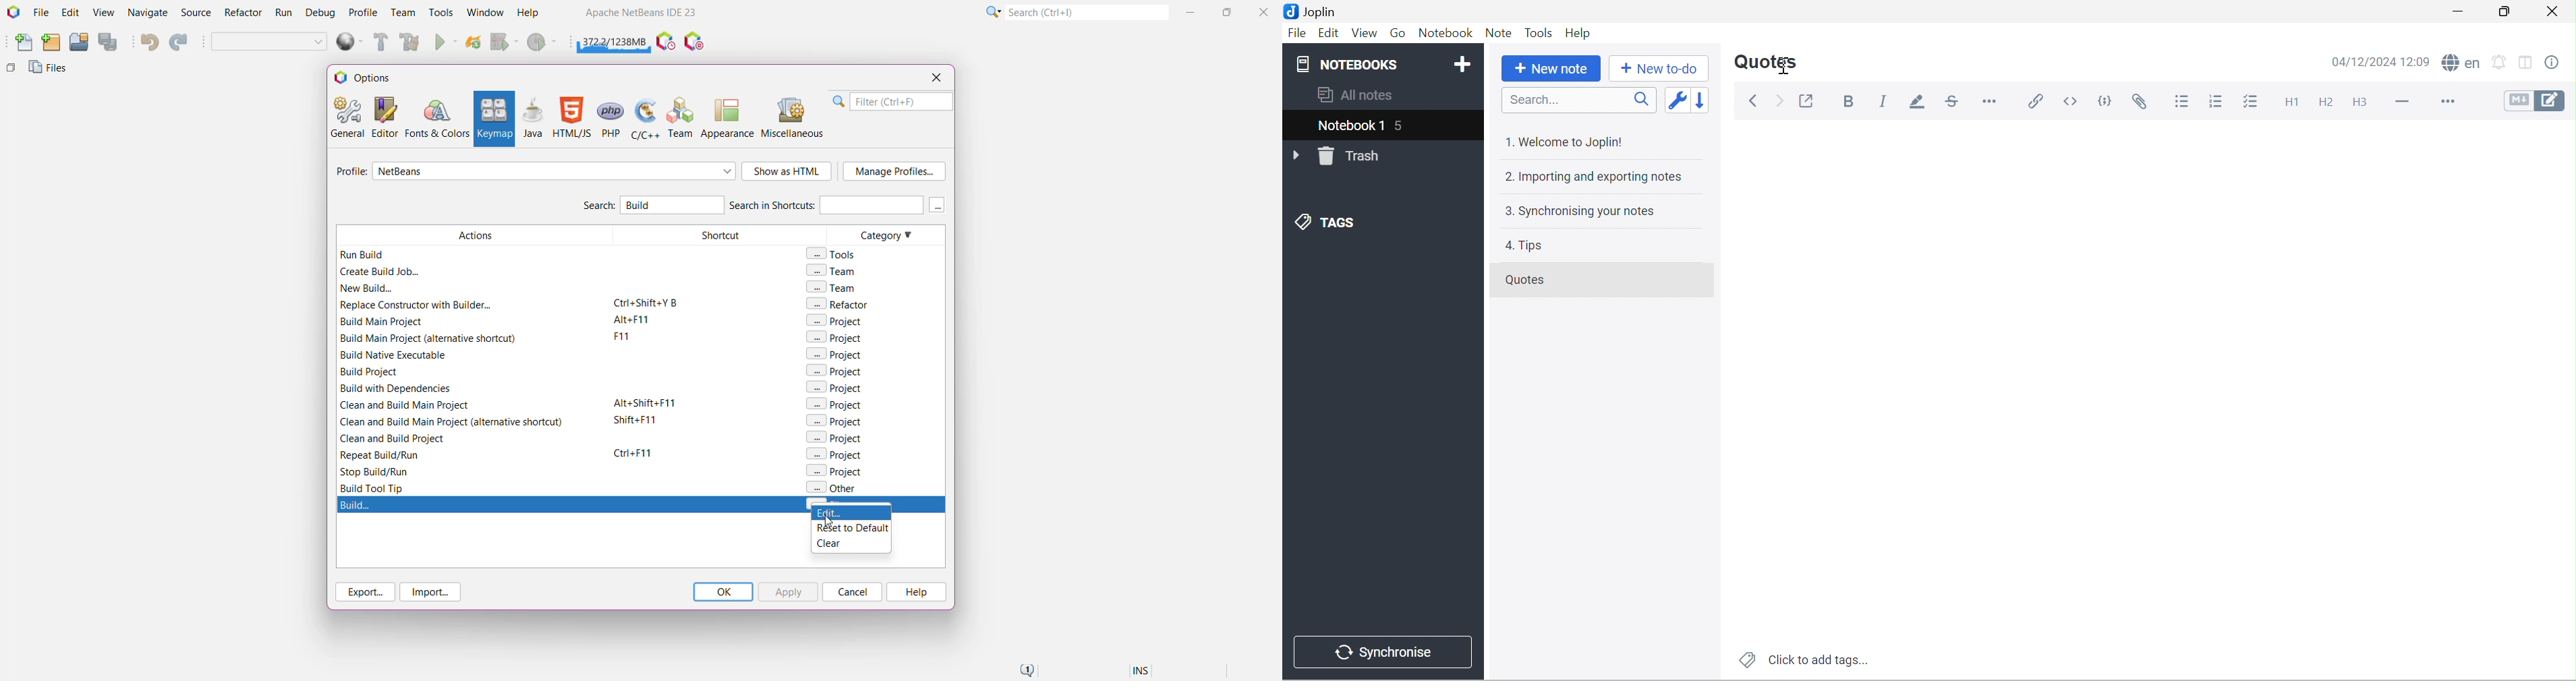  I want to click on More, so click(2446, 102).